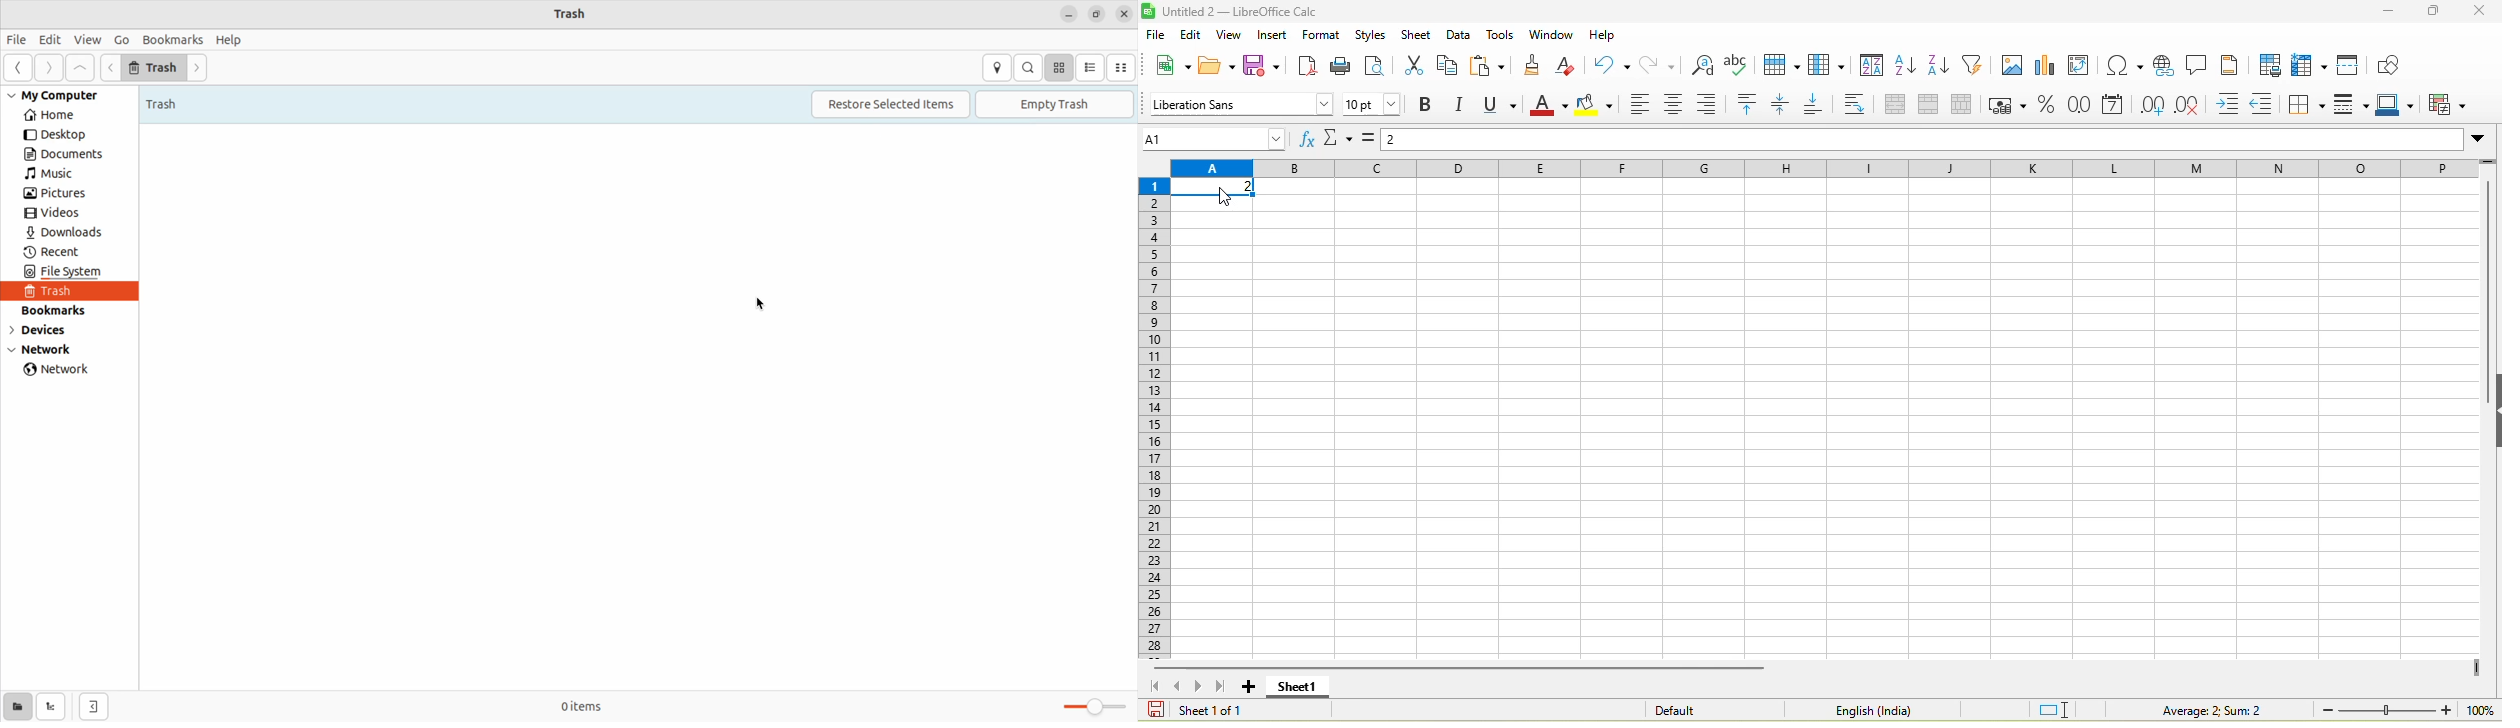 The width and height of the screenshot is (2520, 728). I want to click on align center, so click(1681, 106).